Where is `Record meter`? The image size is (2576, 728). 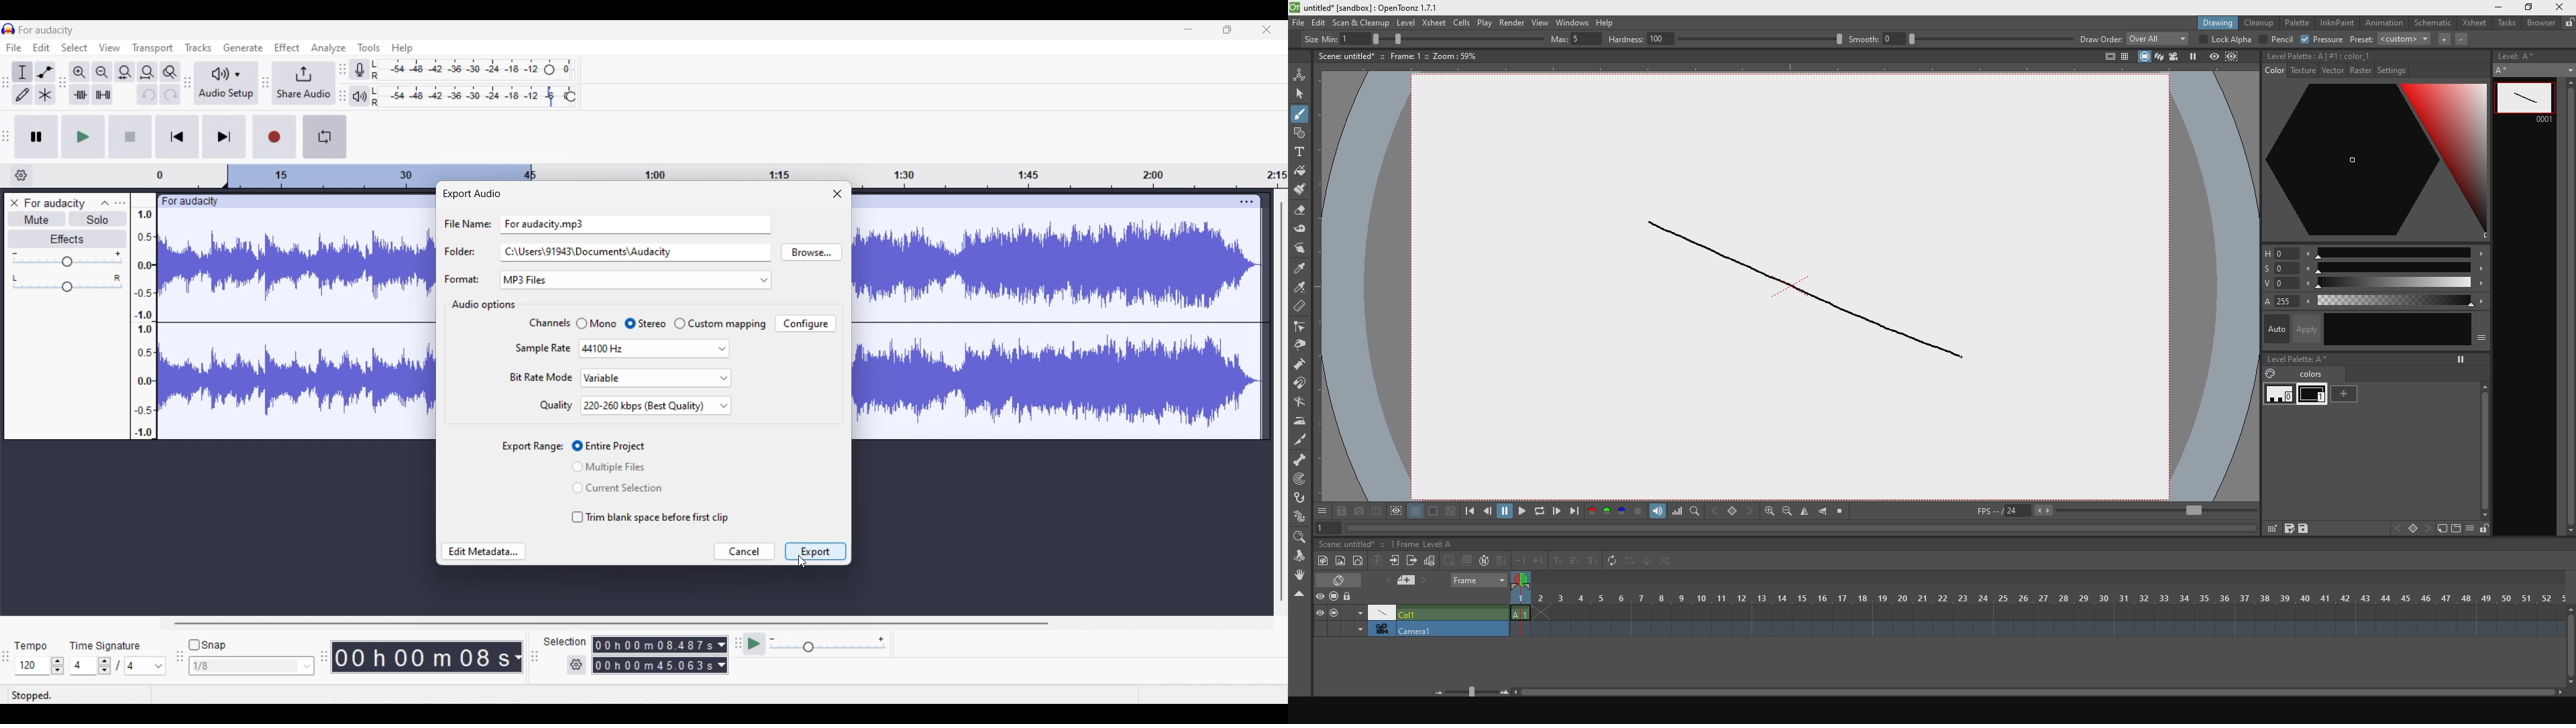 Record meter is located at coordinates (360, 70).